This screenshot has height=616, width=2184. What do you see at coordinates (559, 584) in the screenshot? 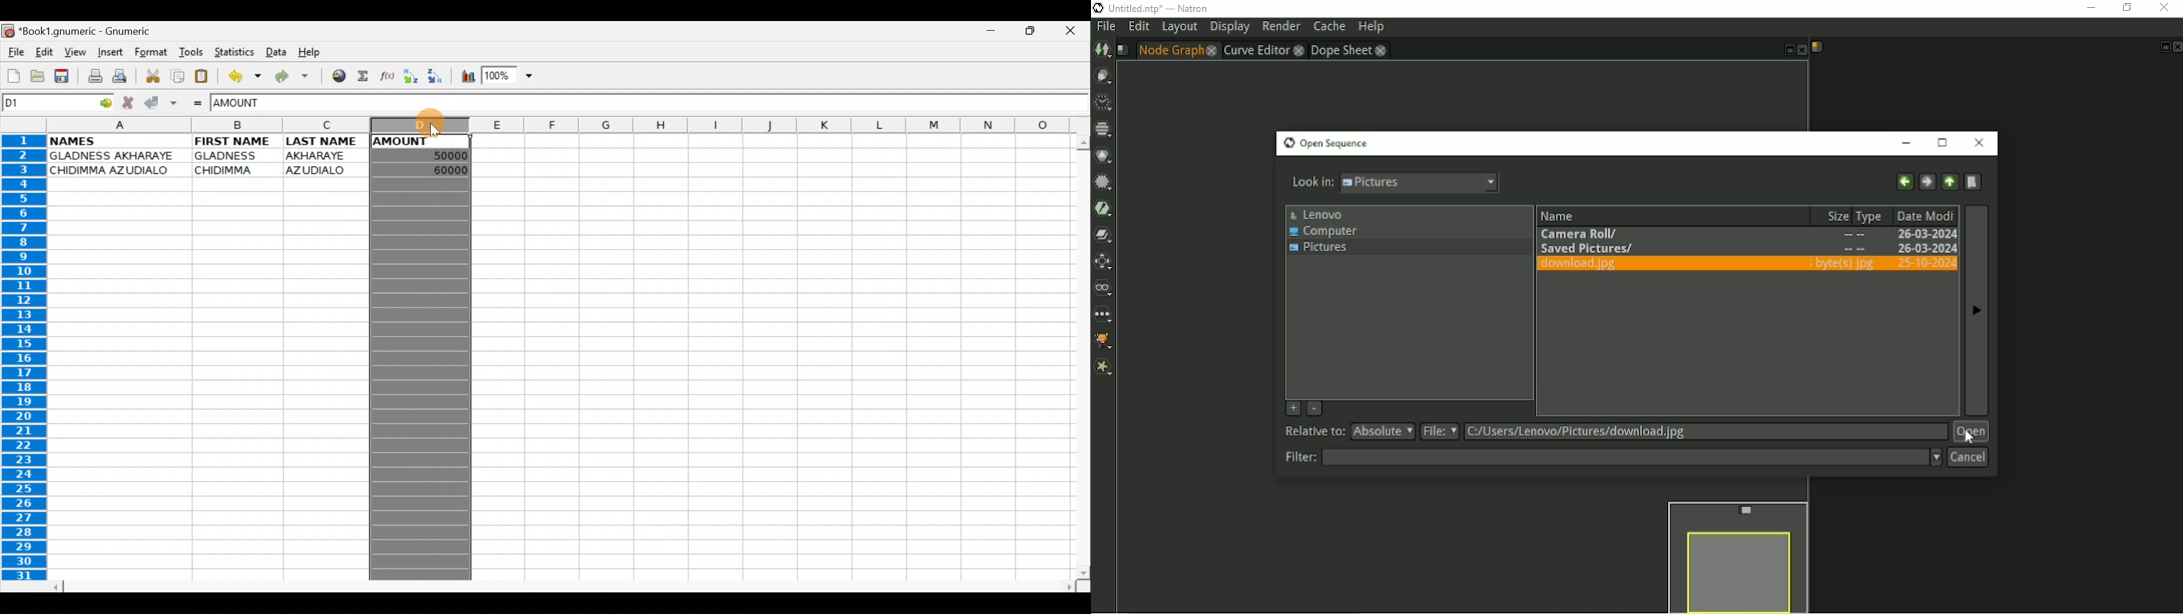
I see `Scroll bar` at bounding box center [559, 584].